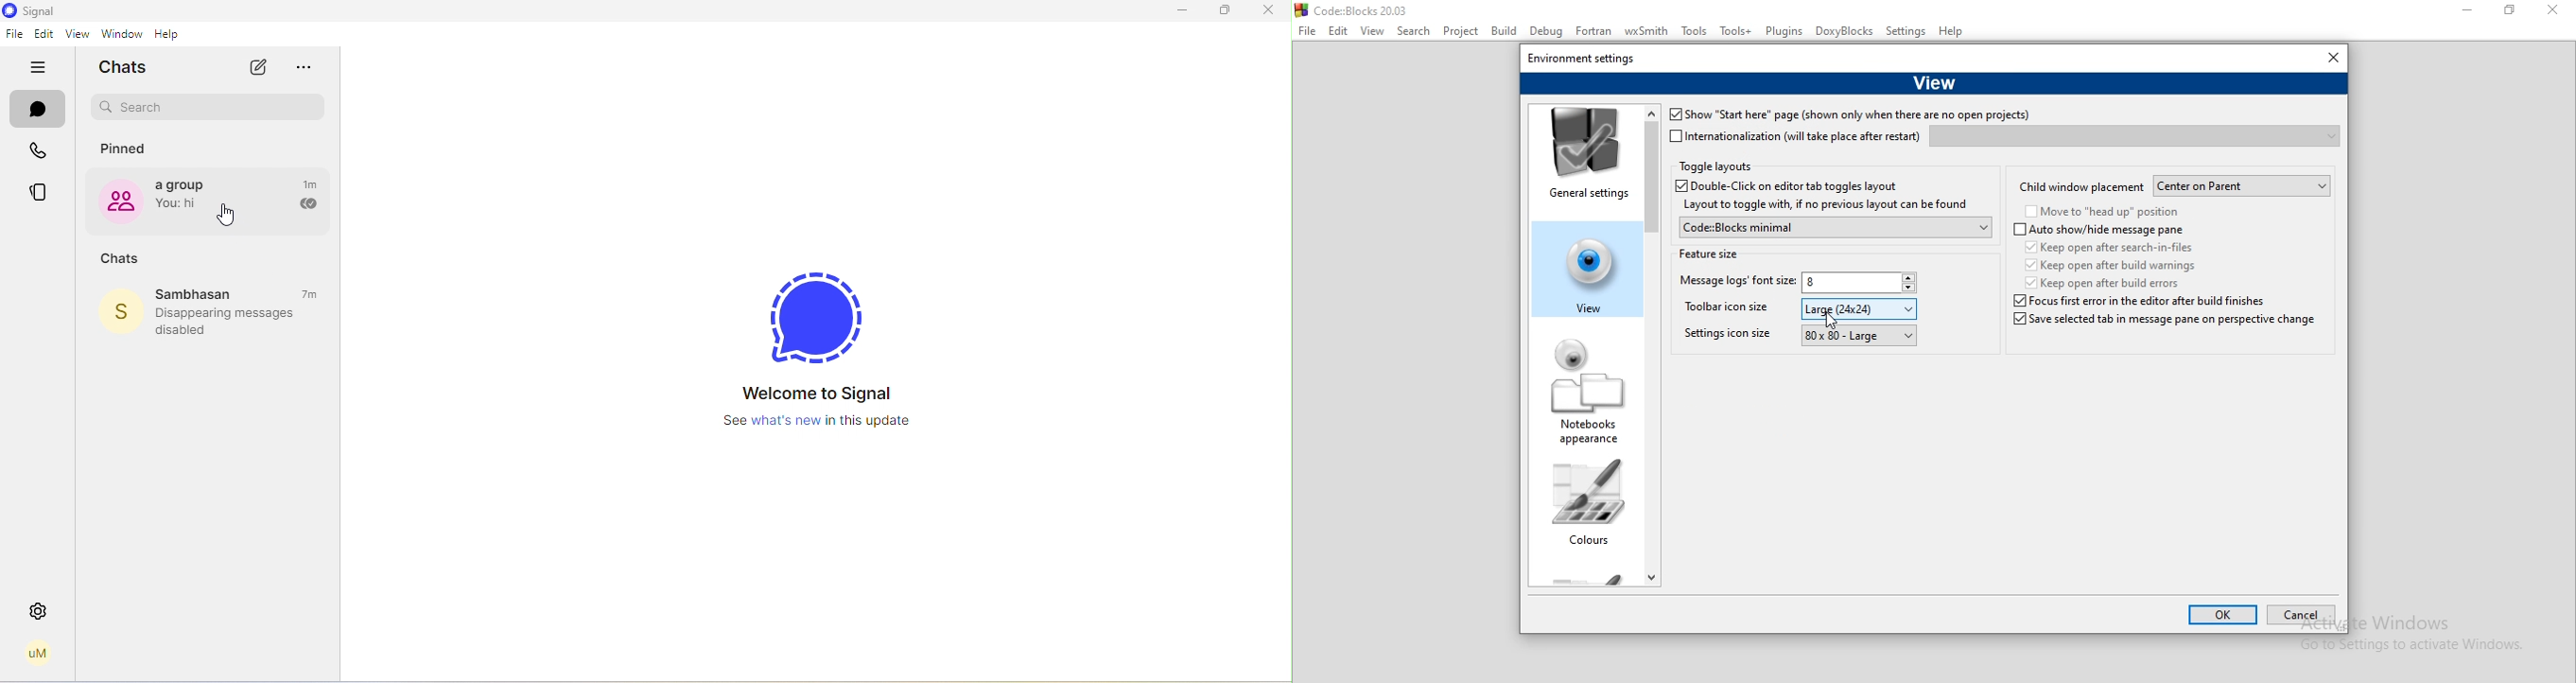 The width and height of the screenshot is (2576, 700). What do you see at coordinates (39, 611) in the screenshot?
I see `settings` at bounding box center [39, 611].